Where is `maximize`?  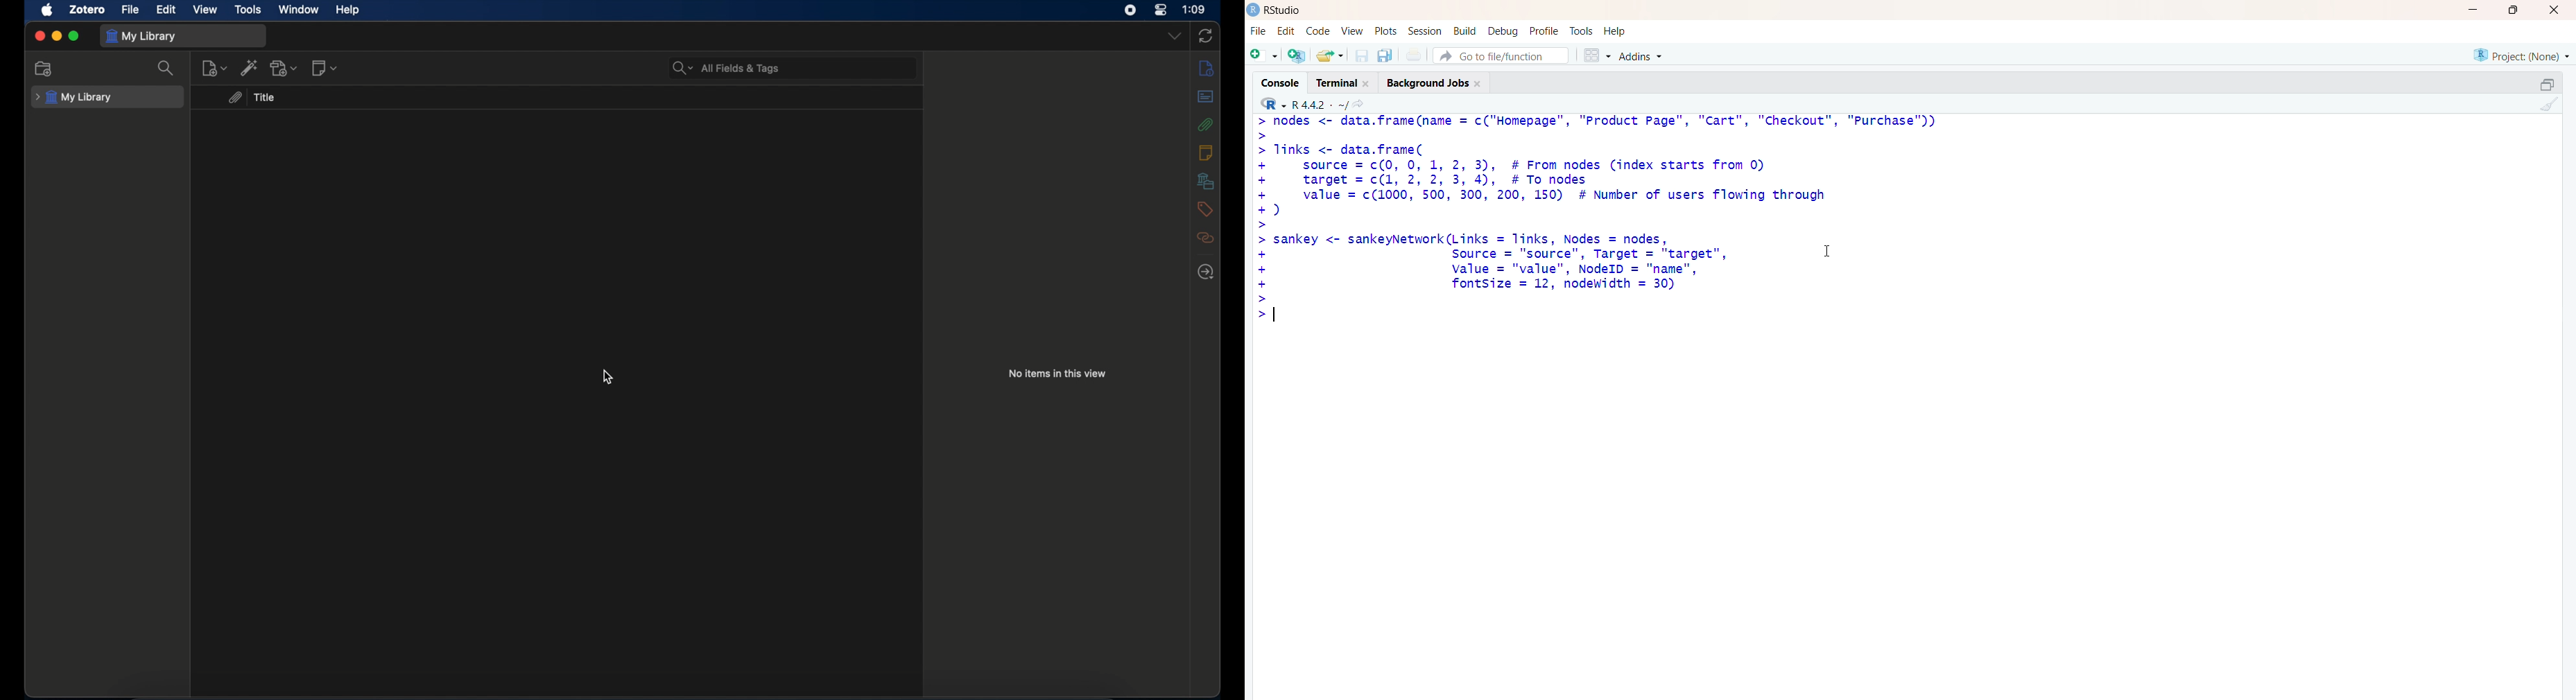 maximize is located at coordinates (2512, 10).